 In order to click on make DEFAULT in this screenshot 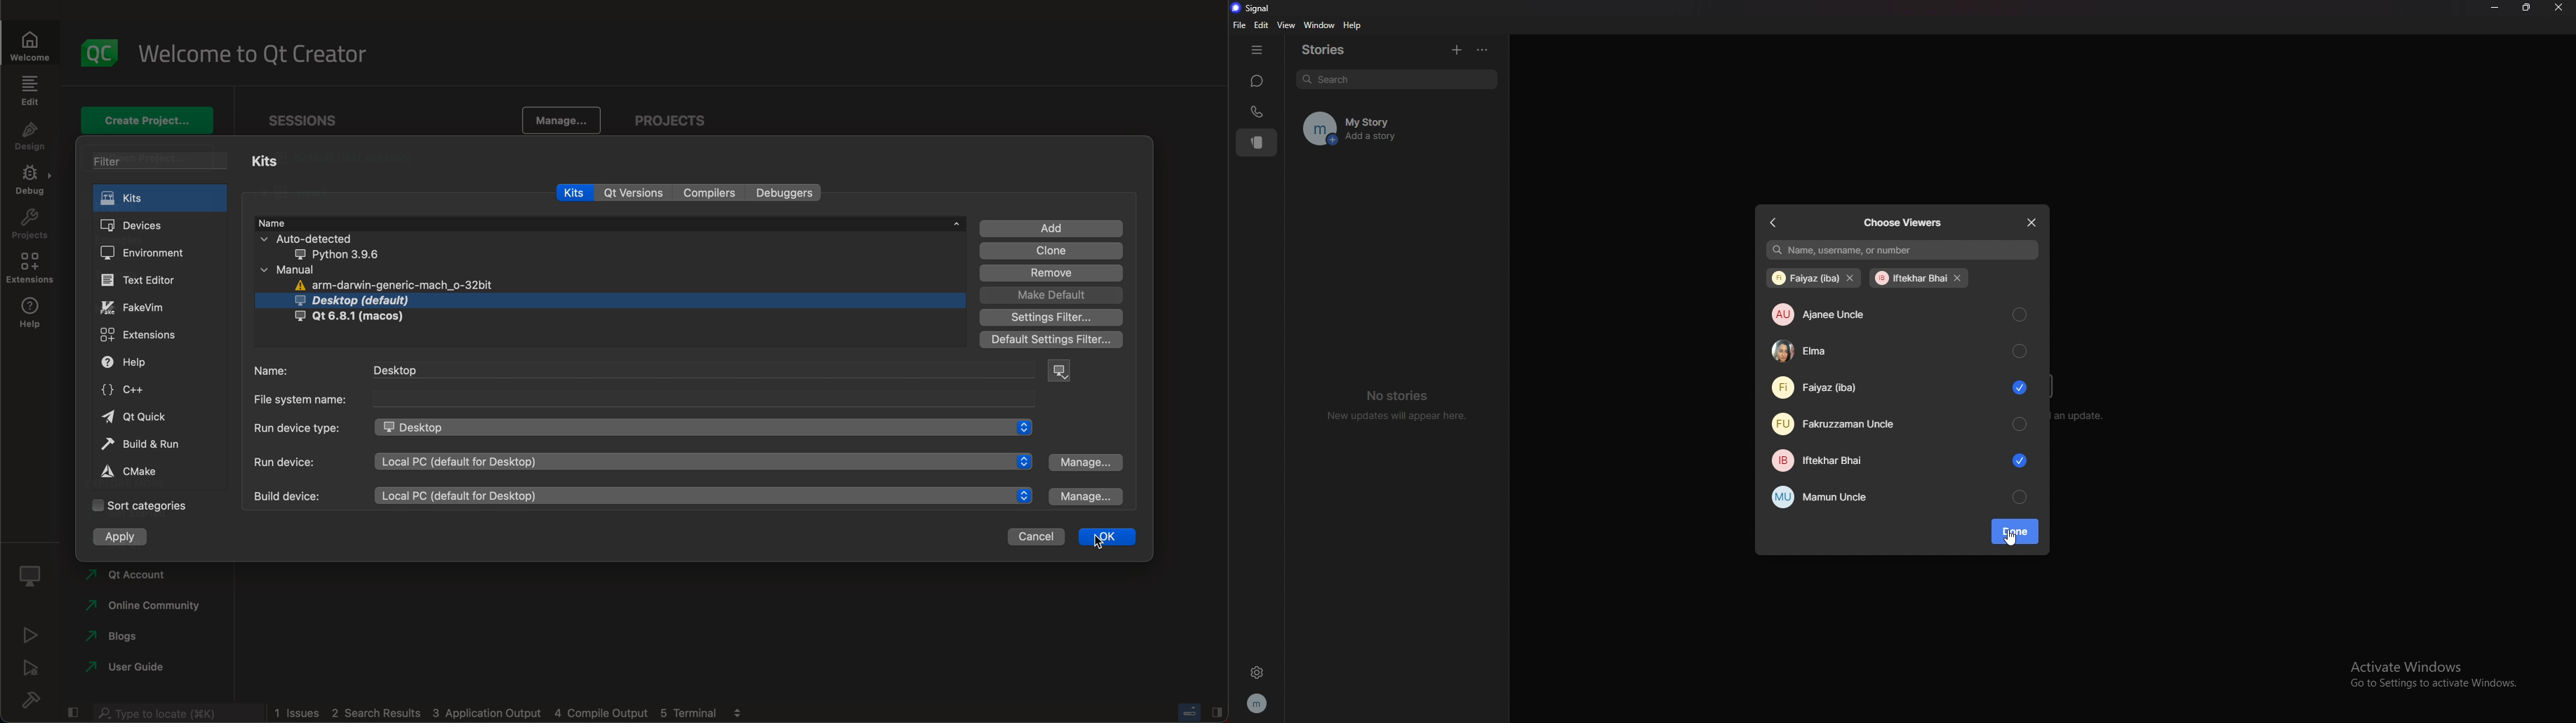, I will do `click(1049, 297)`.